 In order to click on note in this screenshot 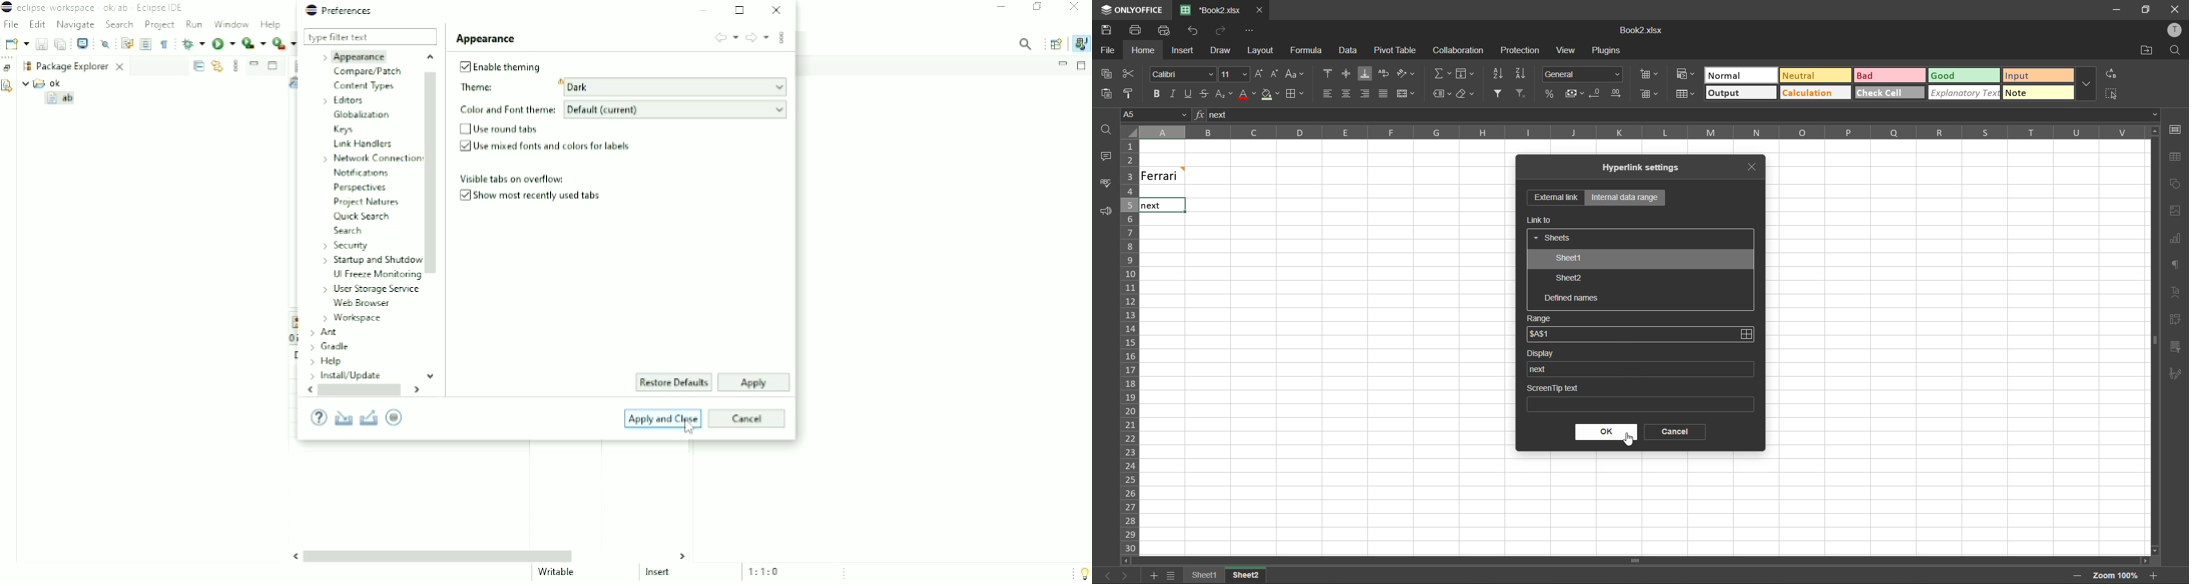, I will do `click(2038, 93)`.